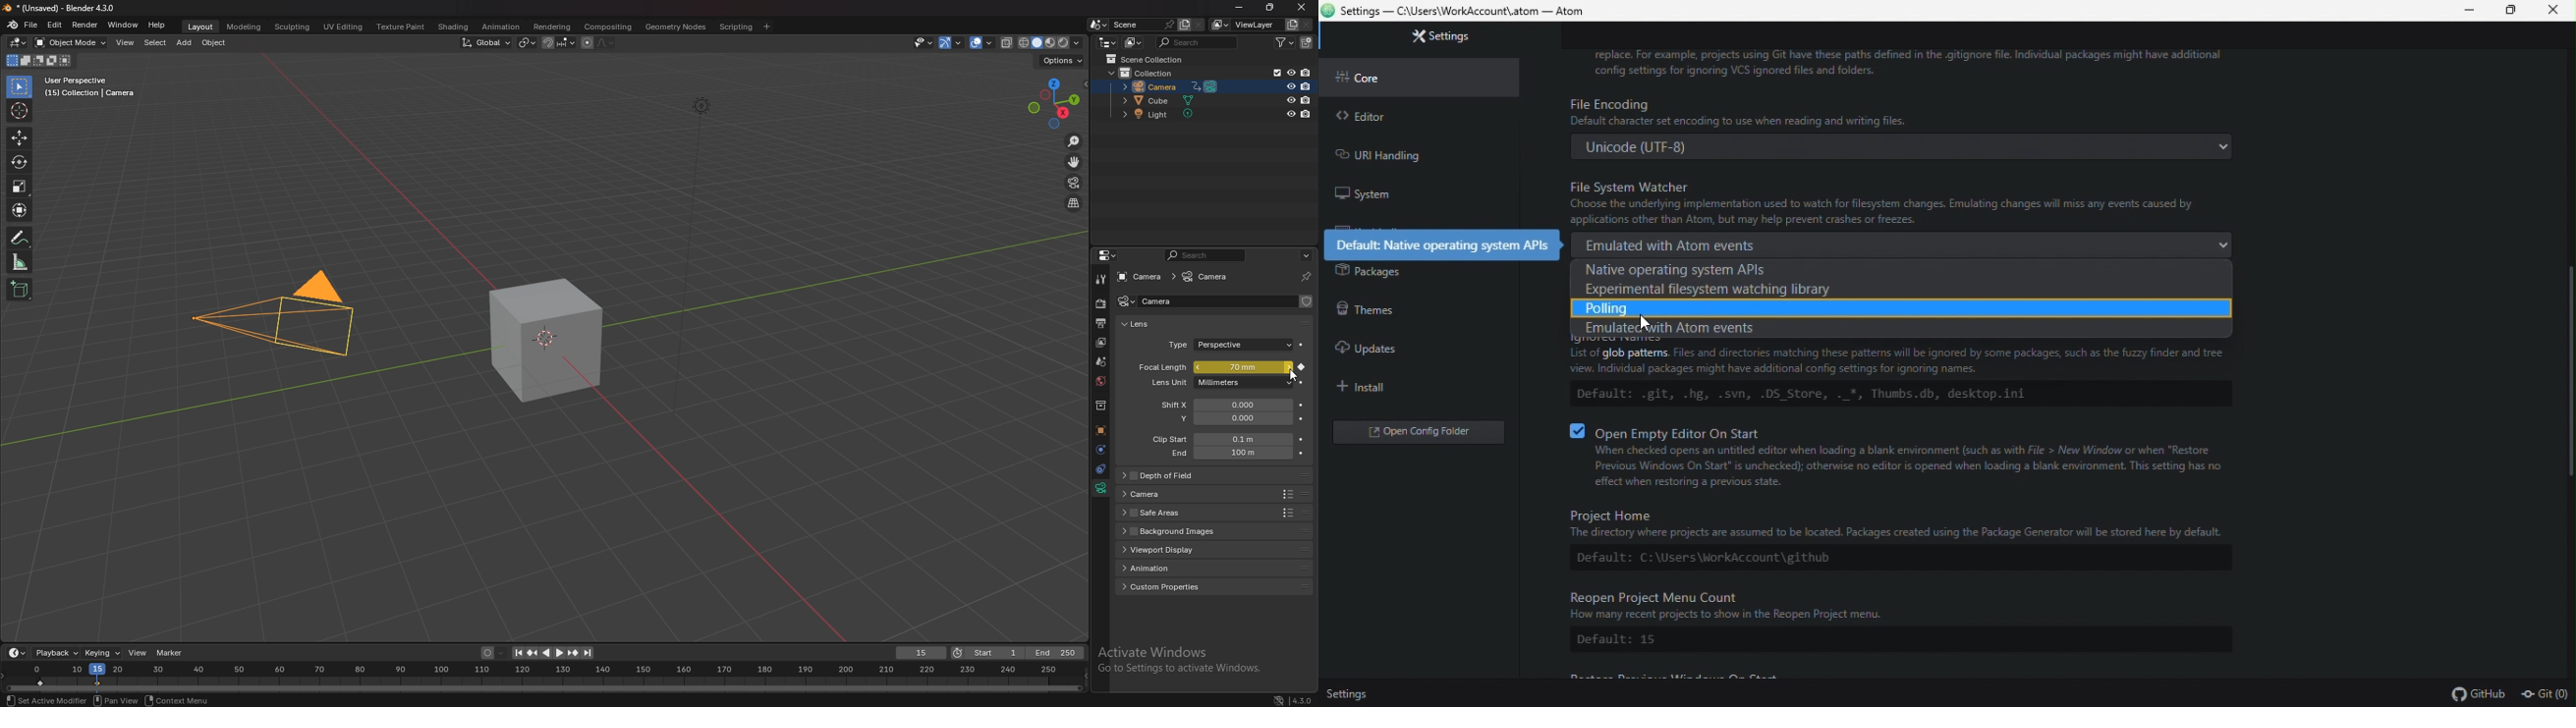  Describe the element at coordinates (1406, 312) in the screenshot. I see `themes` at that location.